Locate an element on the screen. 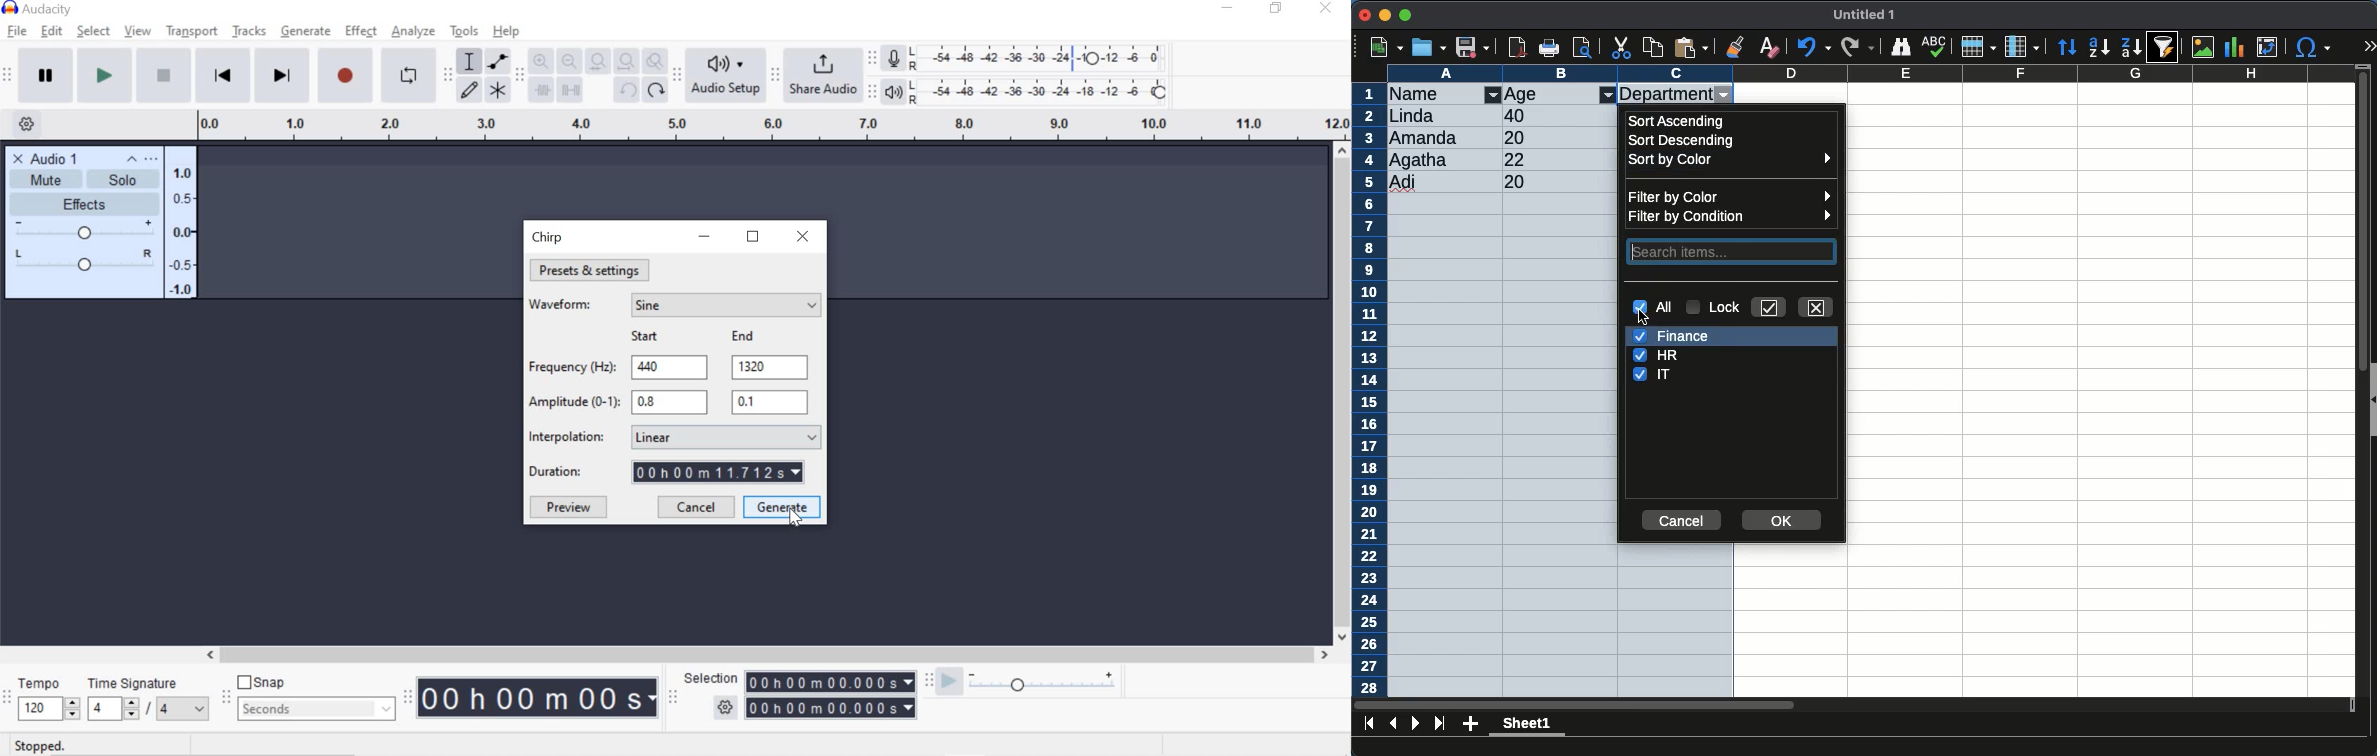  Play is located at coordinates (105, 75).